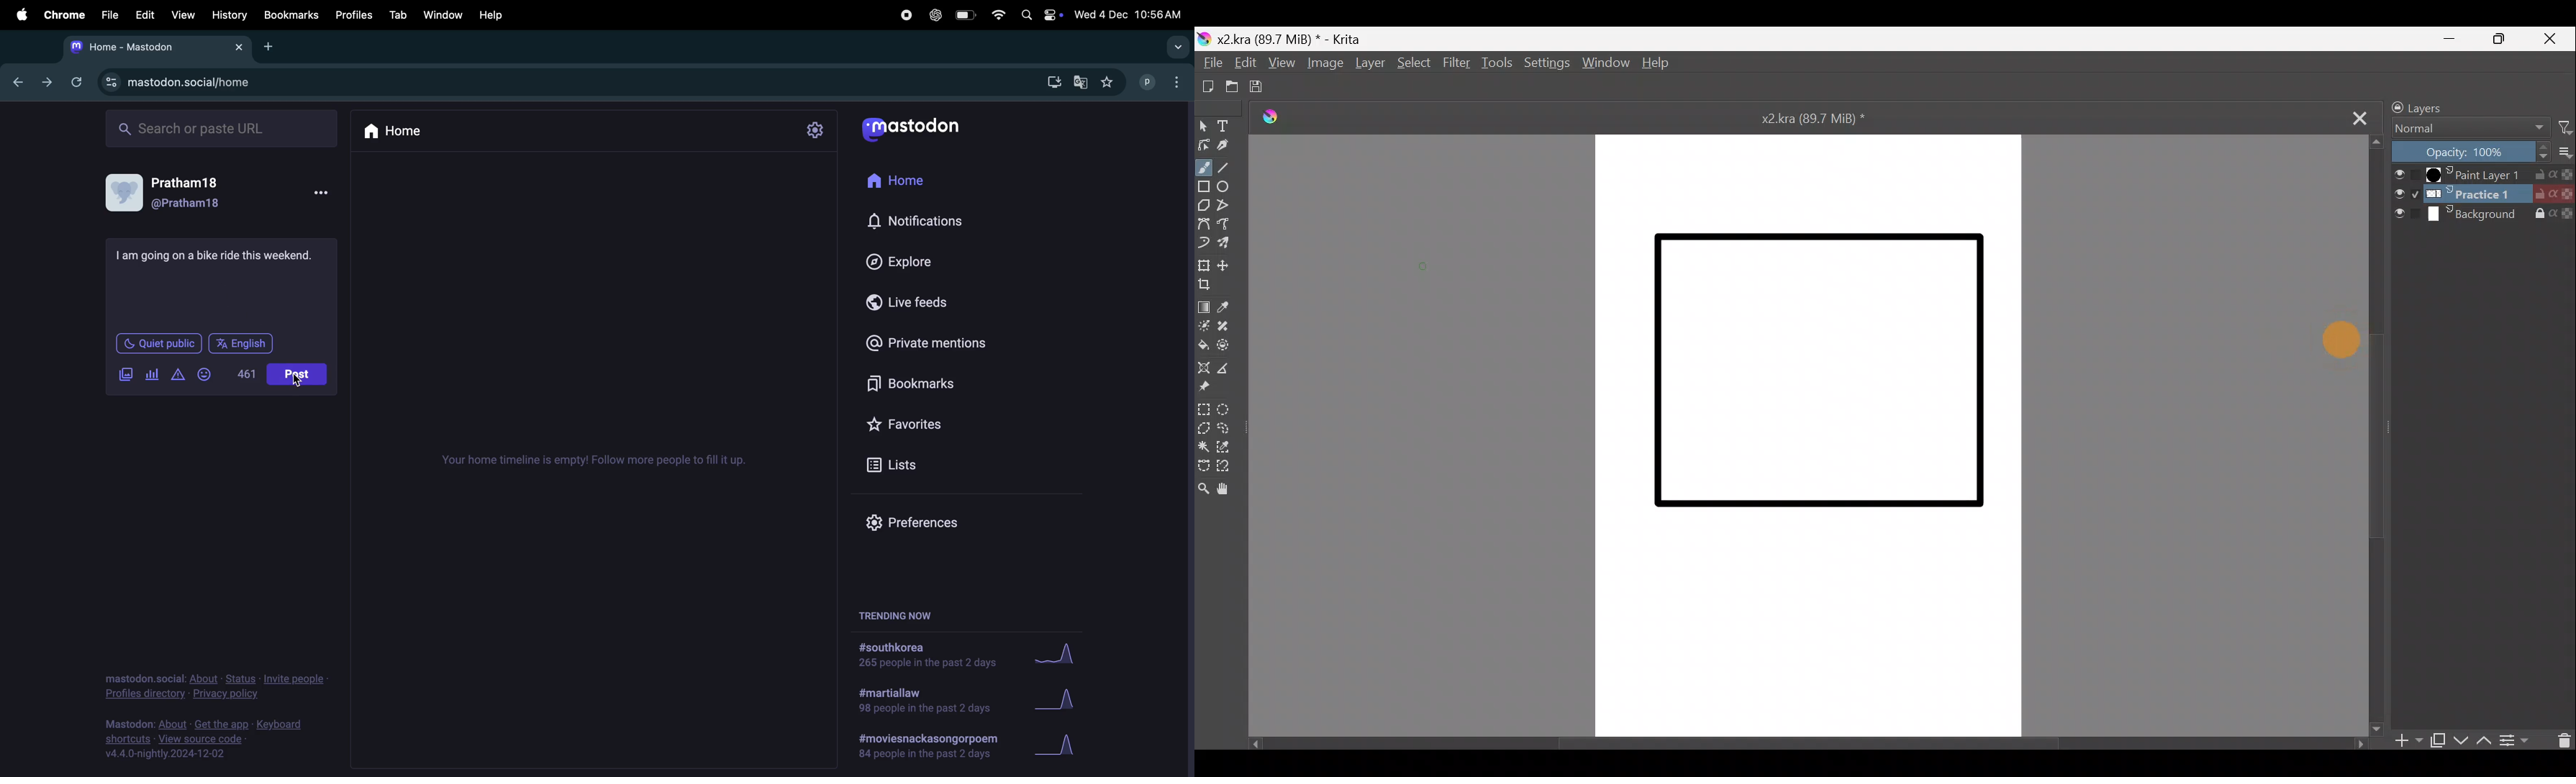 This screenshot has width=2576, height=784. Describe the element at coordinates (1228, 466) in the screenshot. I see `Magnetic curve selection tool` at that location.